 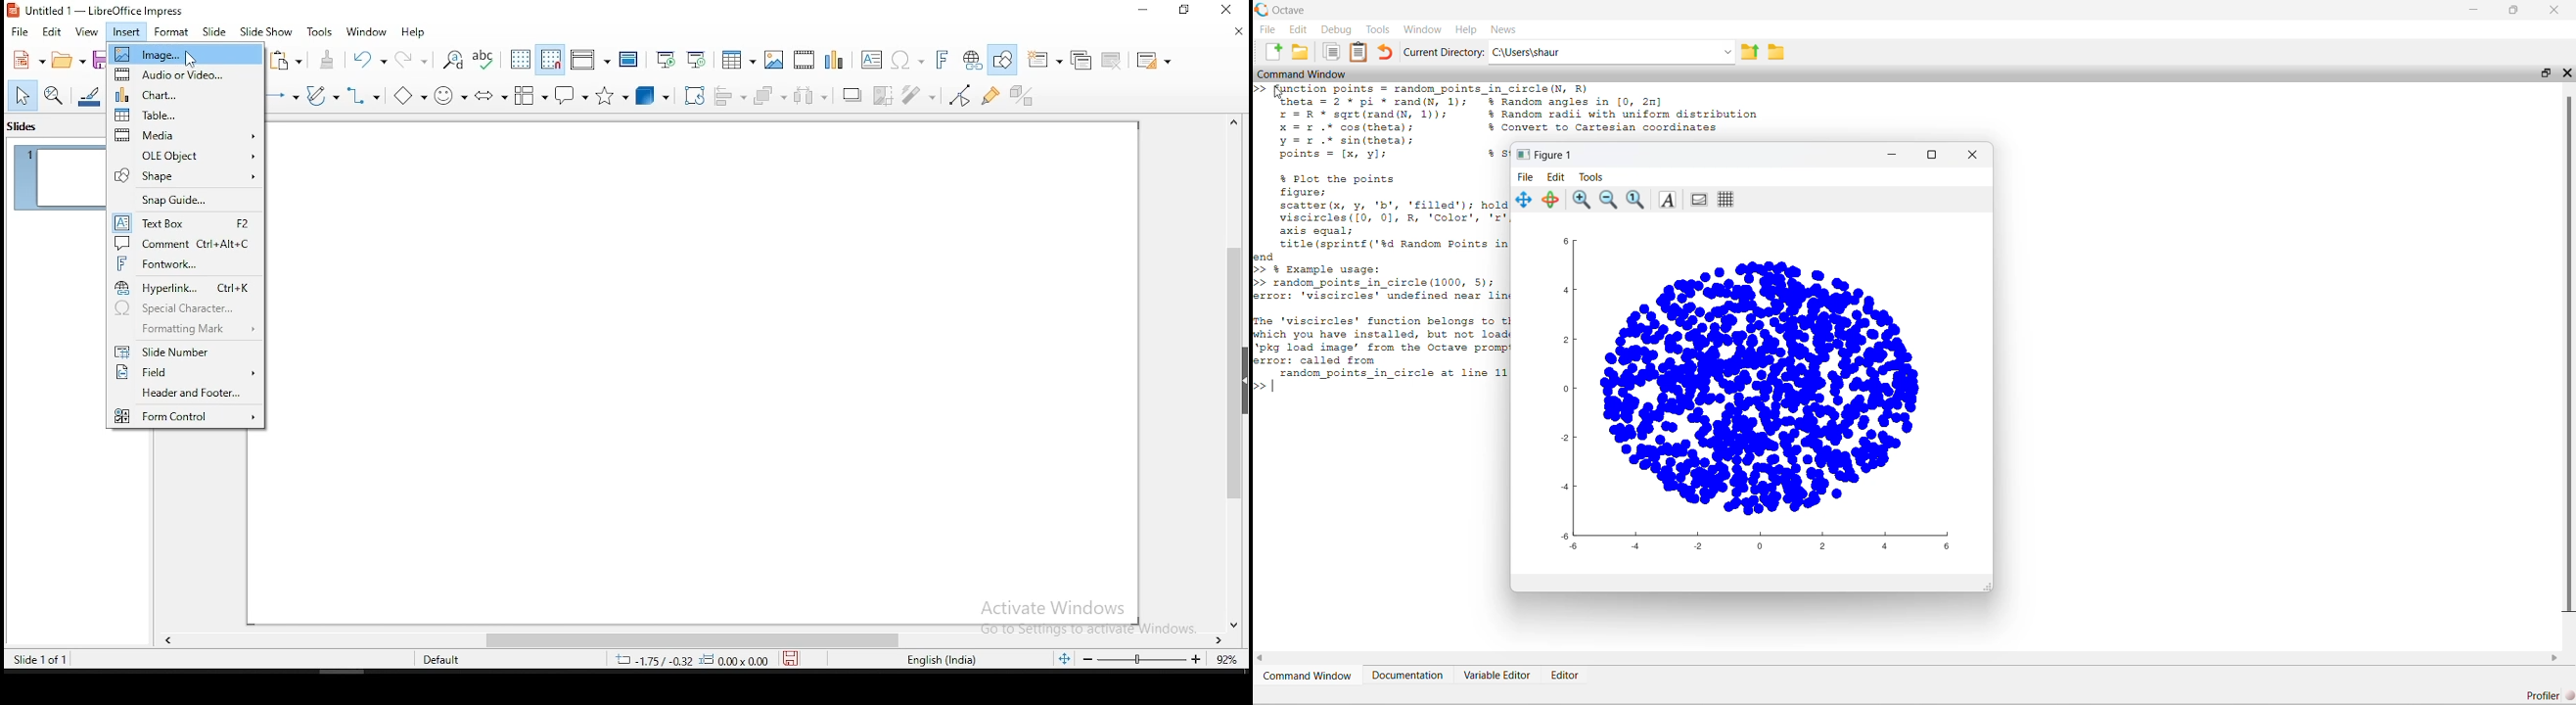 I want to click on text box, so click(x=185, y=221).